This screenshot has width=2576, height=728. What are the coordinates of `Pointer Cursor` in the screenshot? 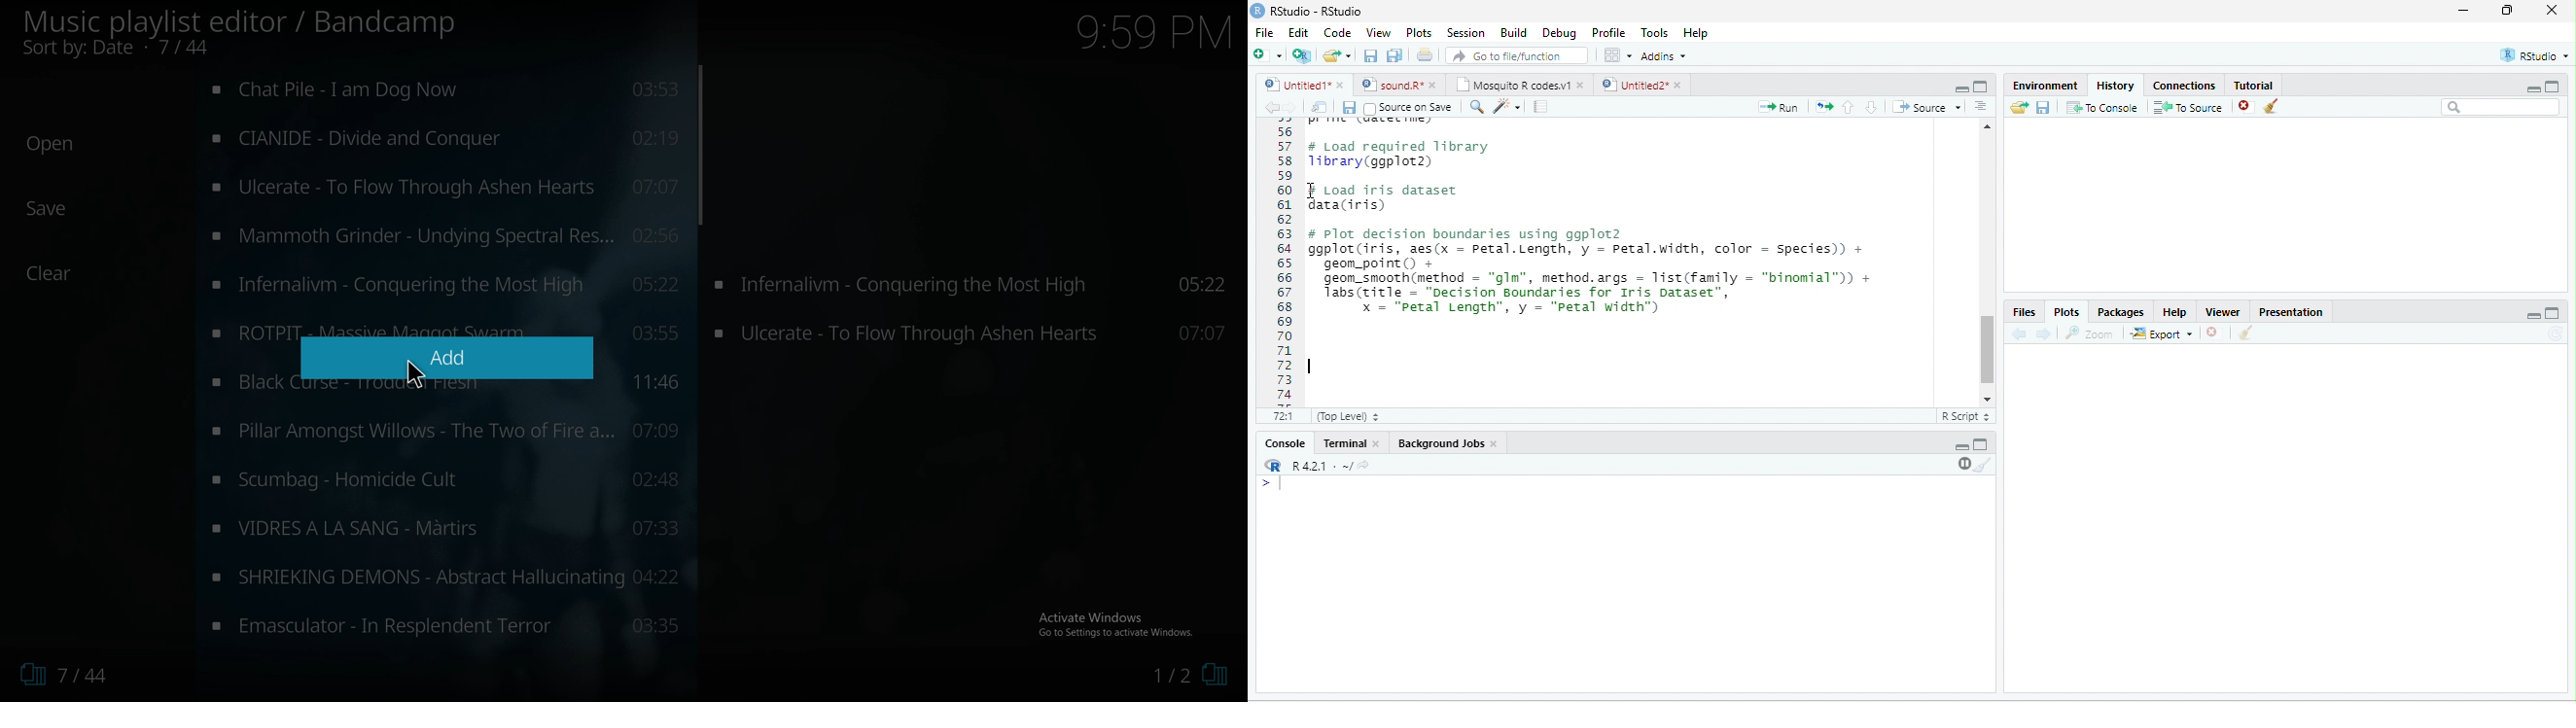 It's located at (419, 374).